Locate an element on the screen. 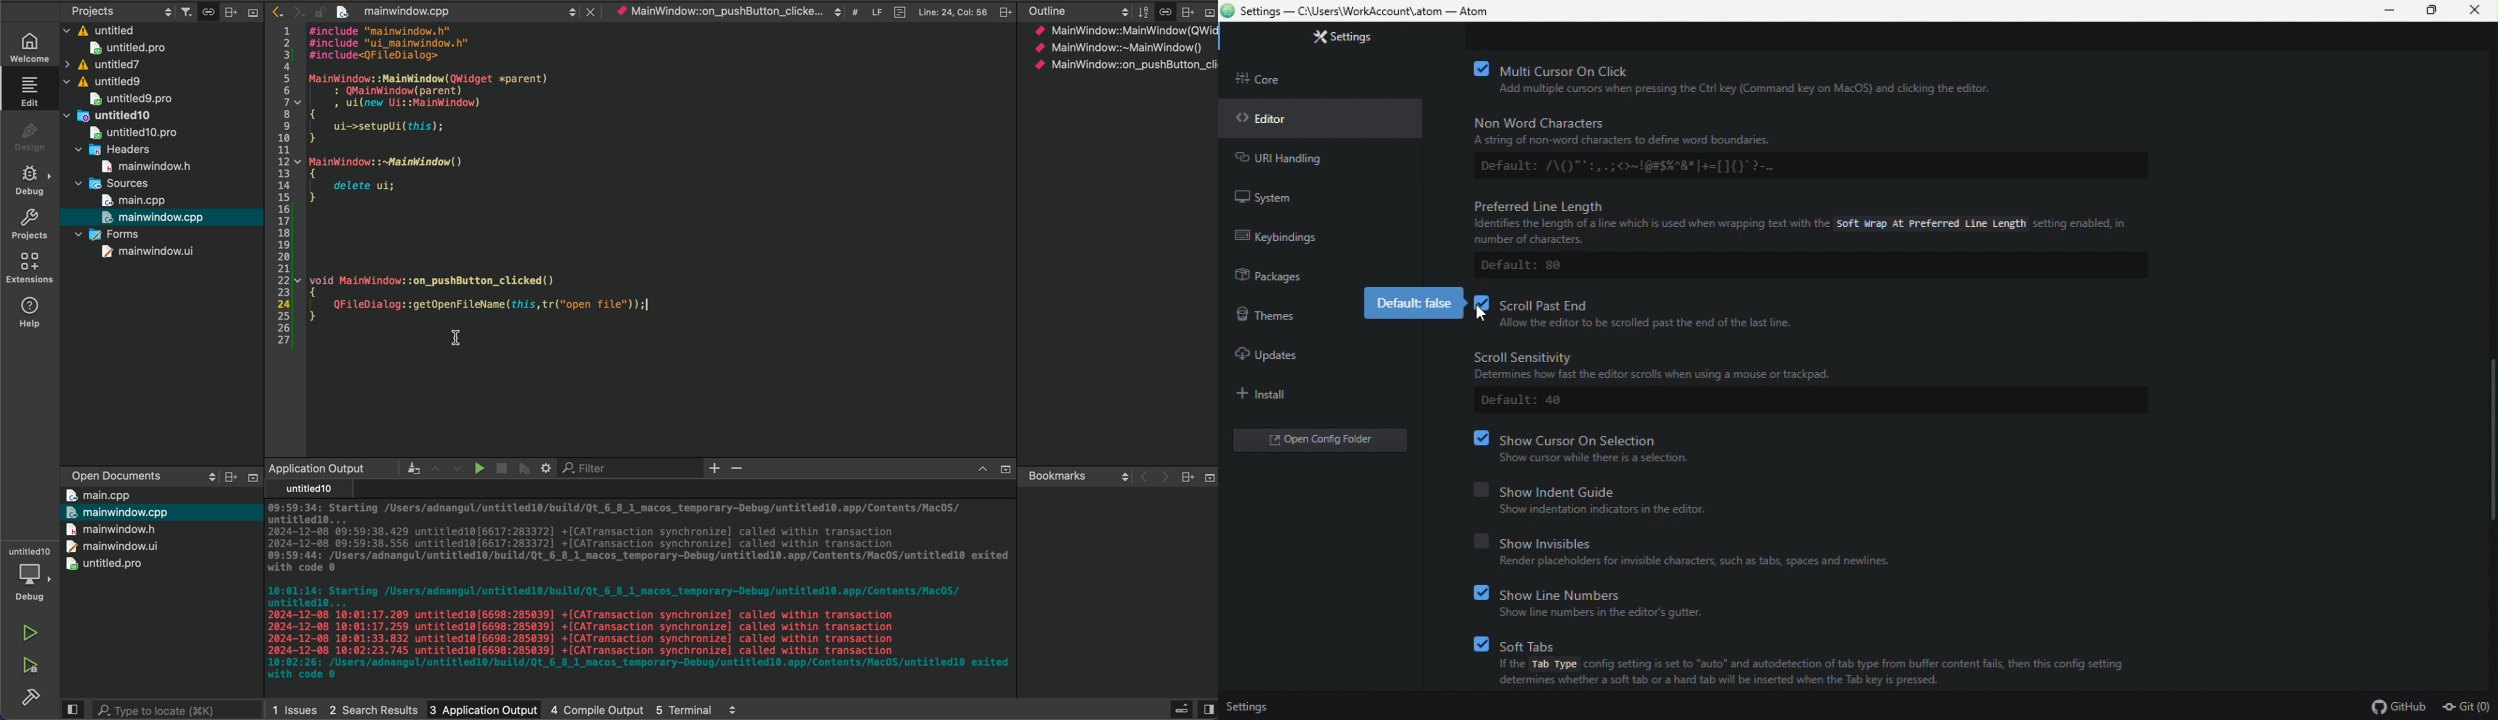 This screenshot has width=2520, height=728. es Starting /Users/adnangul/untitledl0/build/Qt_6_8_1_macos_temporary-Debug/untitledl®.app/Contents/Mac0S/untitledlo...2024-12-08 09:59:38.429 untitled10[6617:283372] +[CATransaction synchronize] called within transaction2024-12-08 09:59:38.556 untitled10[6617:283372] +[CATransaction synchronize] called within transaction09:59:44: /Users/adnangul/untitled10/build/Qt_6_8_1_macos_temporary-Debug/untitled10.app/Contents/Mac0S/untitled10 exitedwith code @10:01:14: Starting /Users/adnangul/untitled10/build/Qt_6_8_1_macos_temporary-Debug/untitled1@.app/Contents/Mac0S/untitledlo...2024-12-08 10:01:17.209 untitled10[6698:285039] +[CATransaction synchronize] called within transaction2024-12-08 10:01:17.259 untitled10[6698:285039] +[CATransaction synchronize] called within transaction2024-12-08 10:01:33.832 untitled10[6698:285039] +[CATransaction synchronize] called within transaction2024-12-08 10:02:23.745 untitled10[6698:285039] +[CATransaction synchronize] called within transaction10:02:26: /Users/adnangul/untitled10/build/Qt_6_8_1_macos_temporary-Debug/untitled10.app/Contents/Mac0S/untitled10 exitedwith code  is located at coordinates (634, 594).